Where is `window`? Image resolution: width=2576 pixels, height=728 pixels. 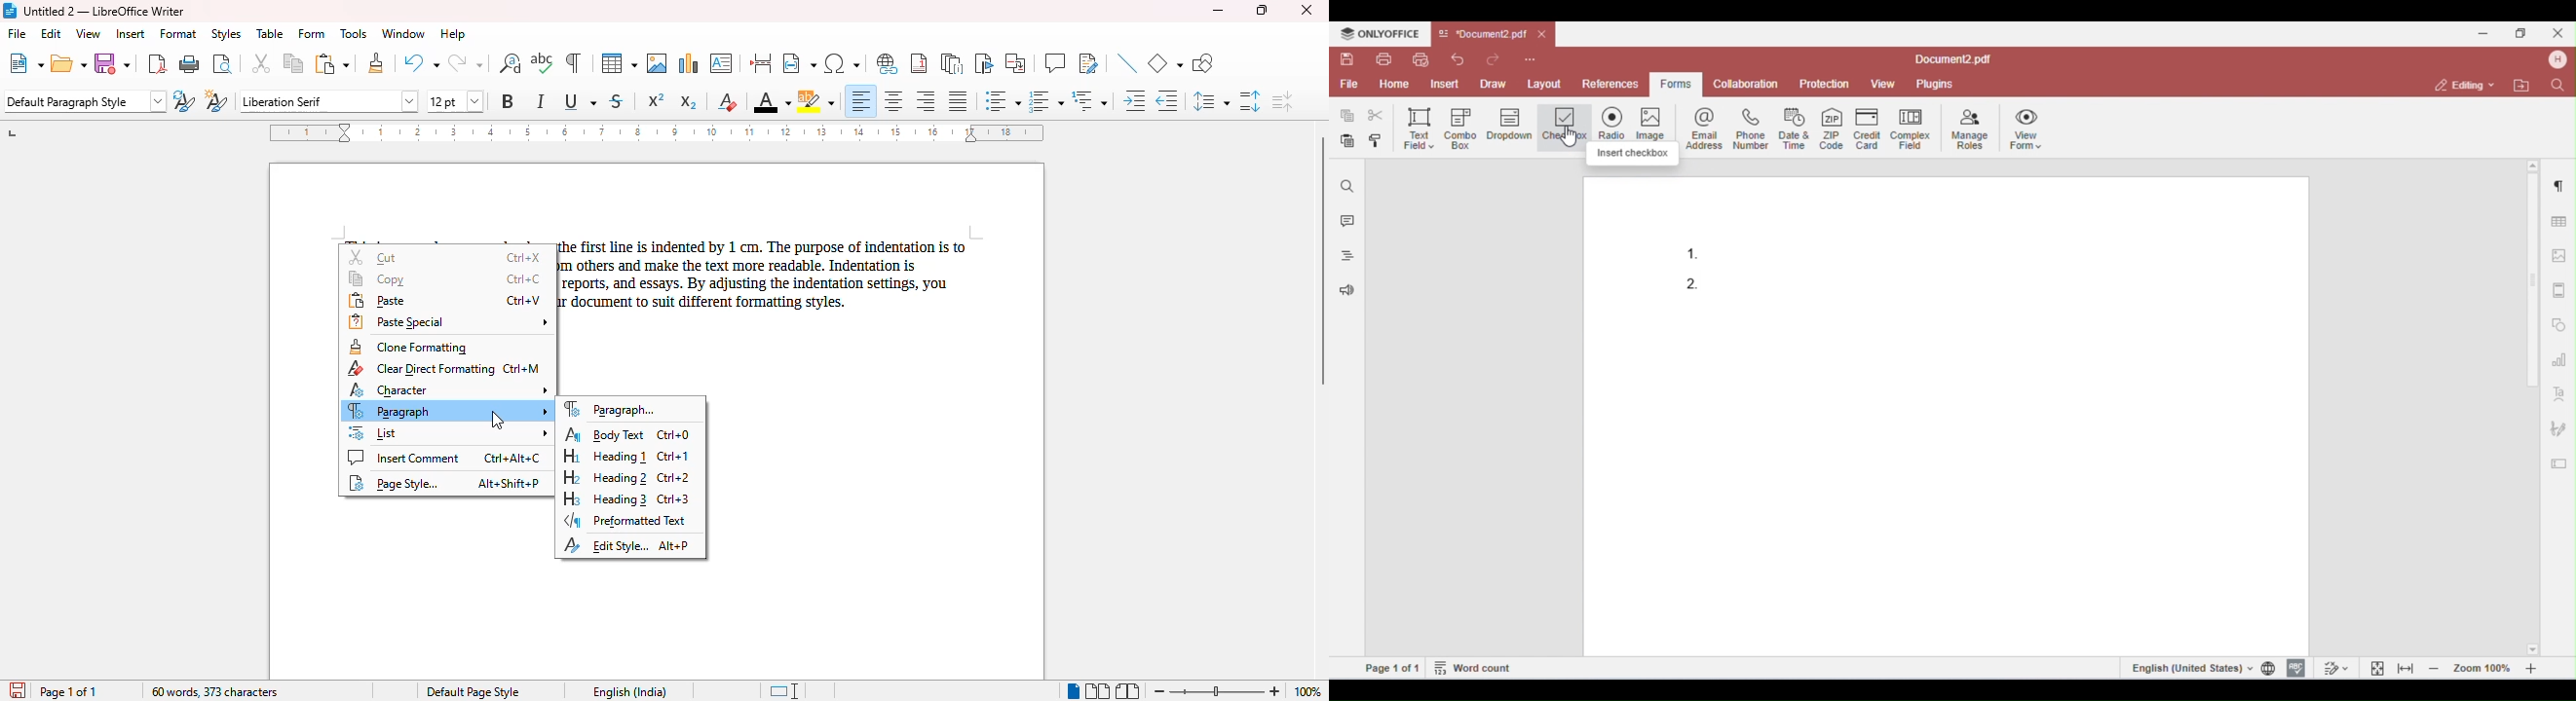
window is located at coordinates (403, 33).